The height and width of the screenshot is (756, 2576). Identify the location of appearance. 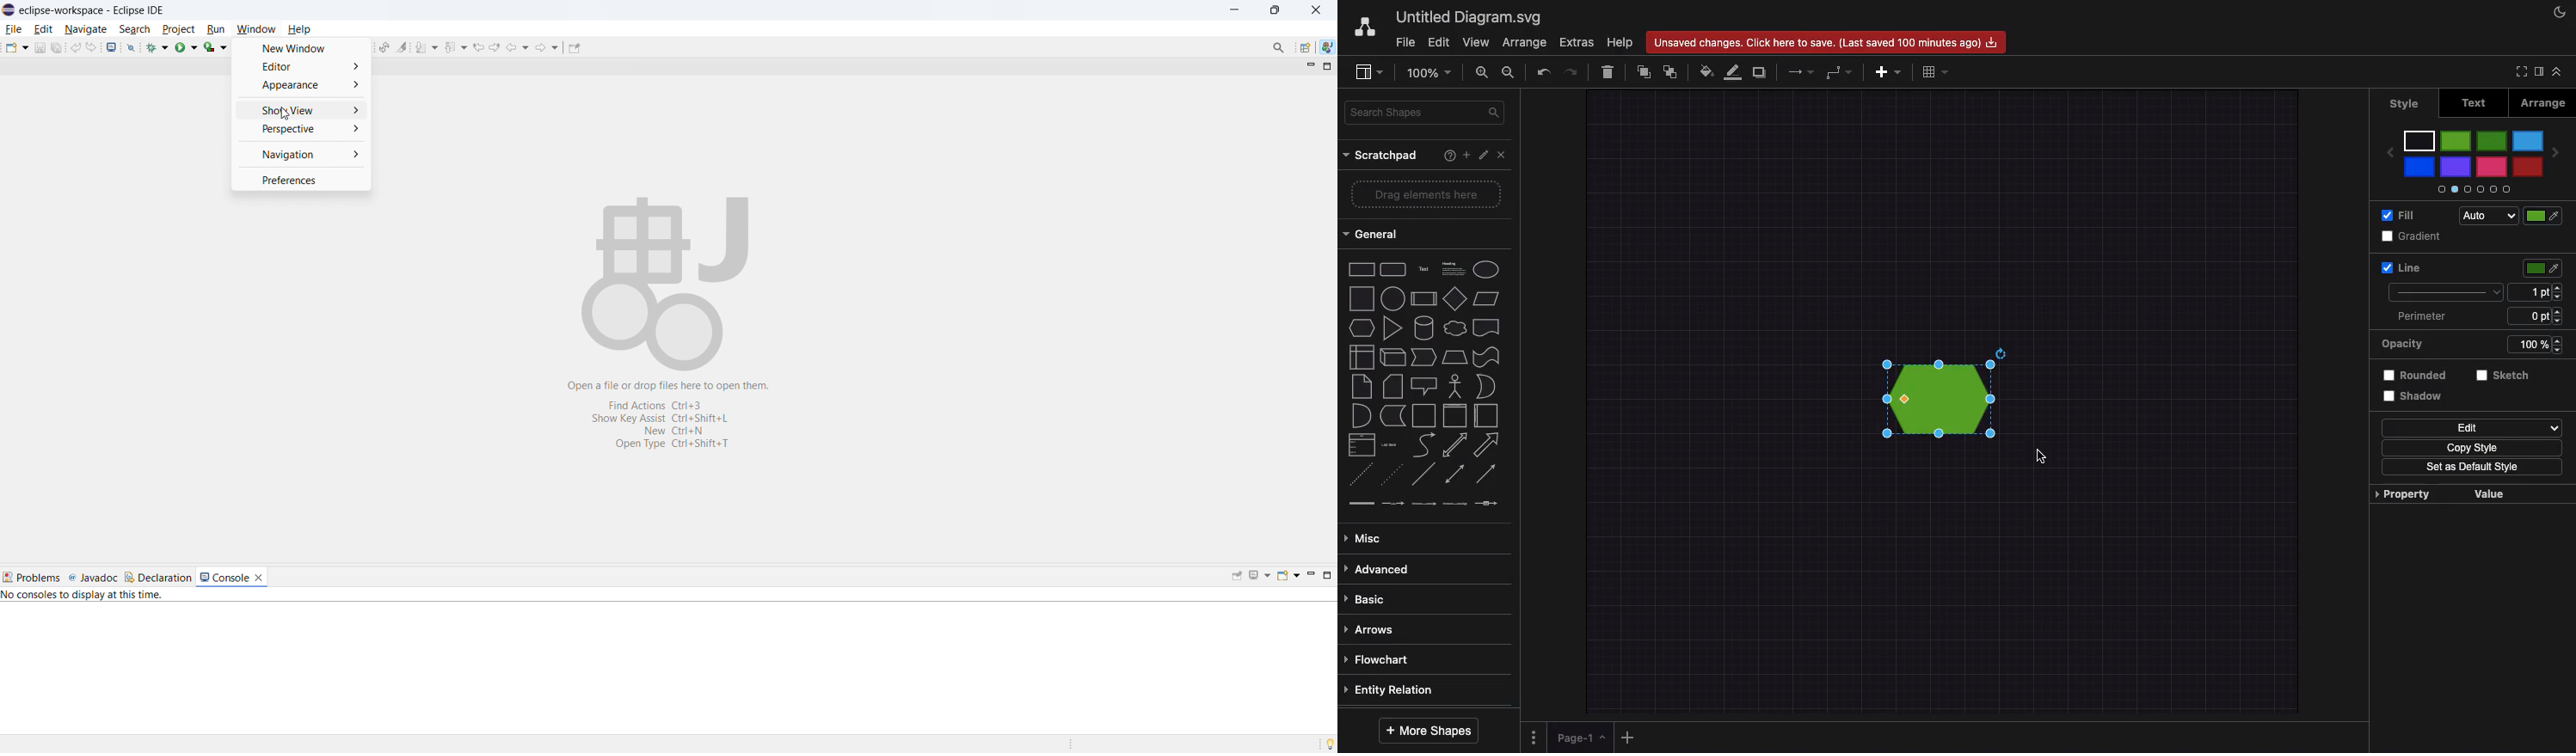
(302, 84).